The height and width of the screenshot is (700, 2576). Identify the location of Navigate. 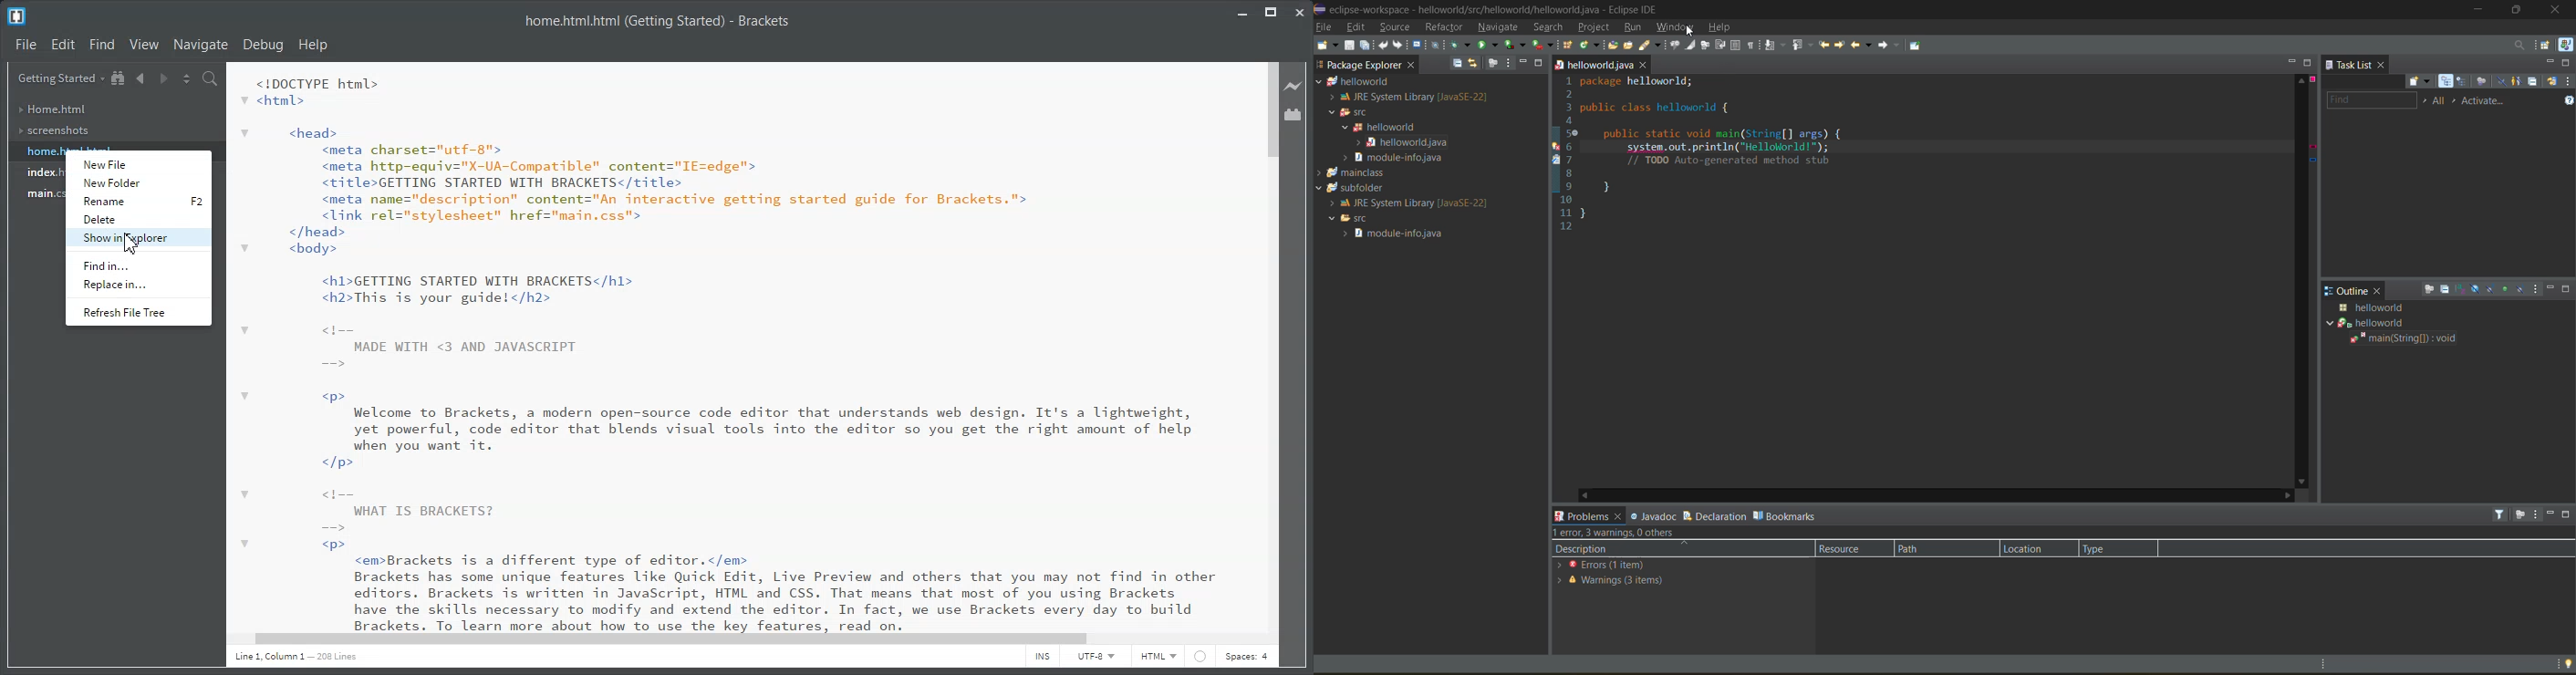
(201, 44).